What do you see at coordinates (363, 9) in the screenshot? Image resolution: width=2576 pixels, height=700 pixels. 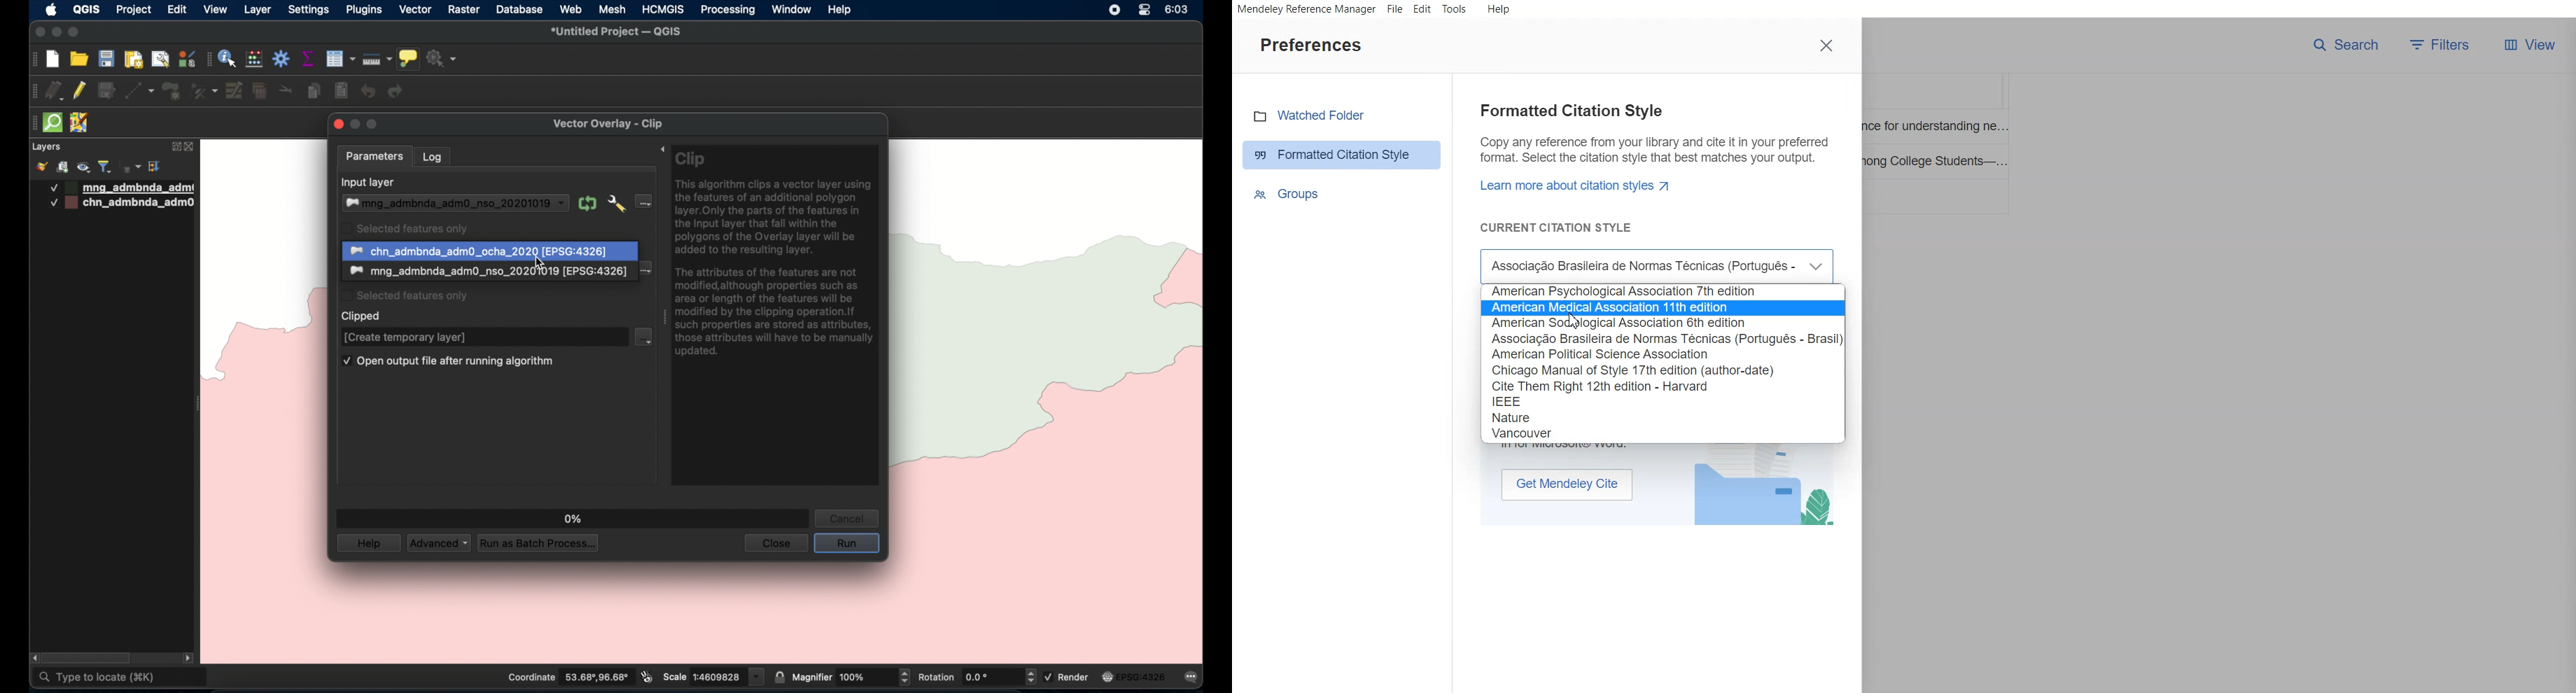 I see `plugins` at bounding box center [363, 9].